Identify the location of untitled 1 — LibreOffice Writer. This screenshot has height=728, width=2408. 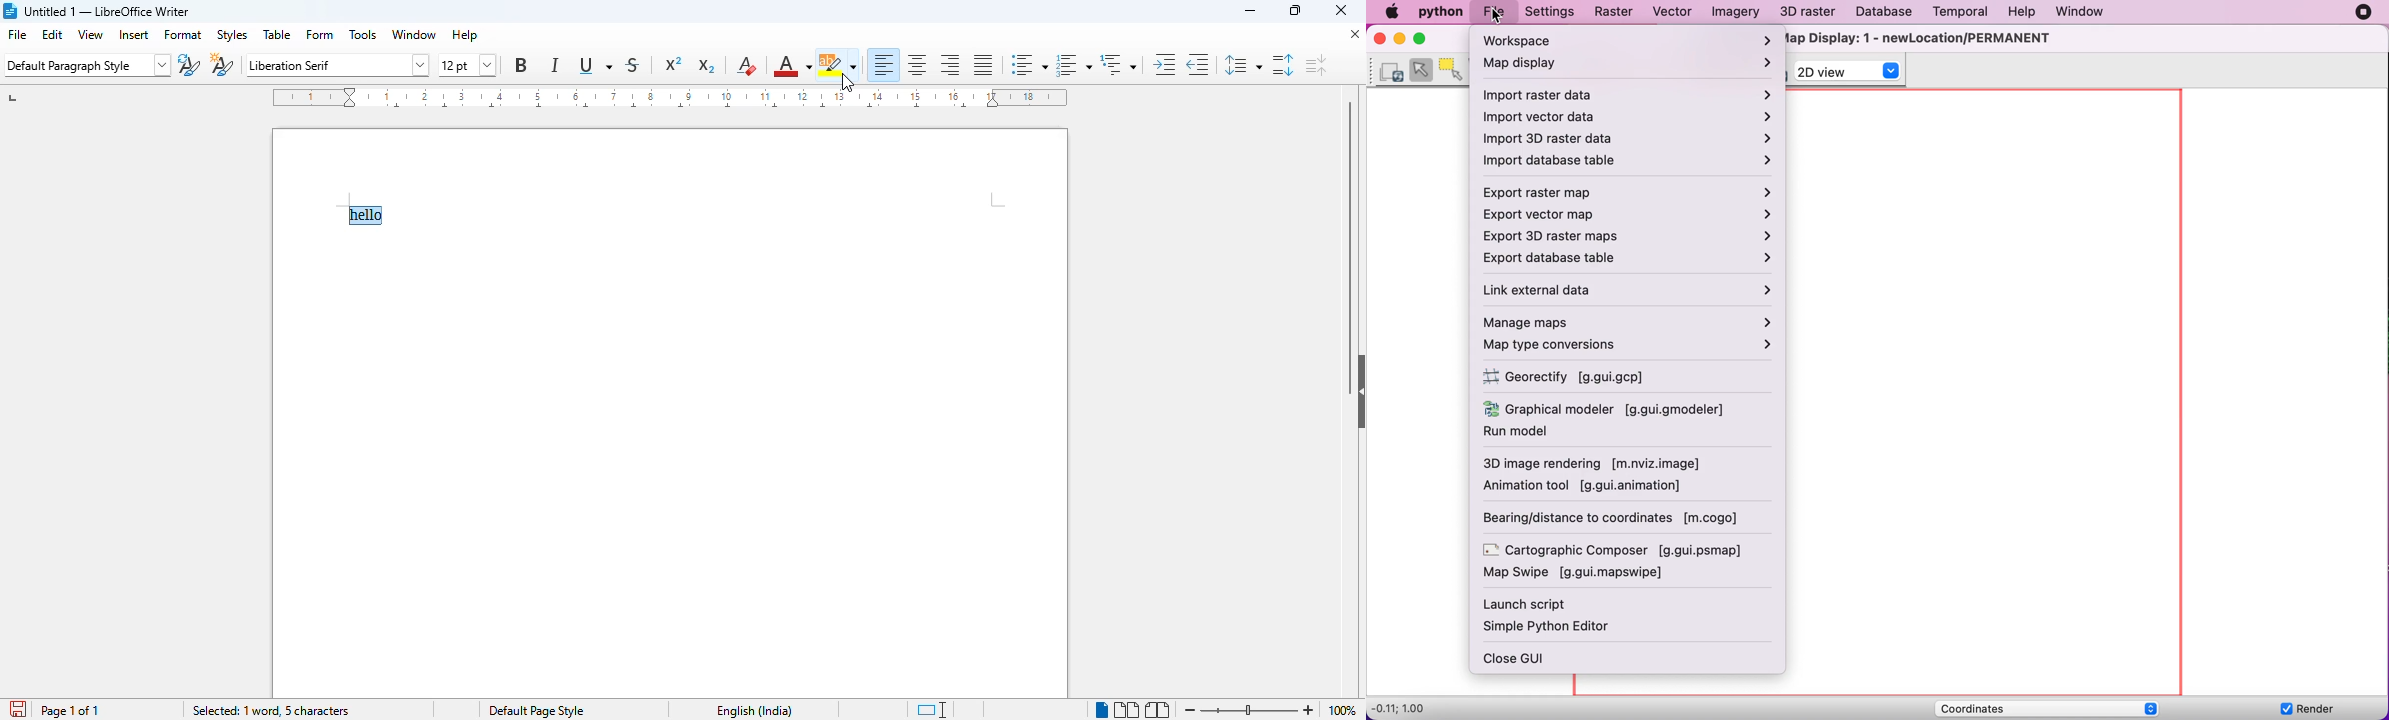
(110, 12).